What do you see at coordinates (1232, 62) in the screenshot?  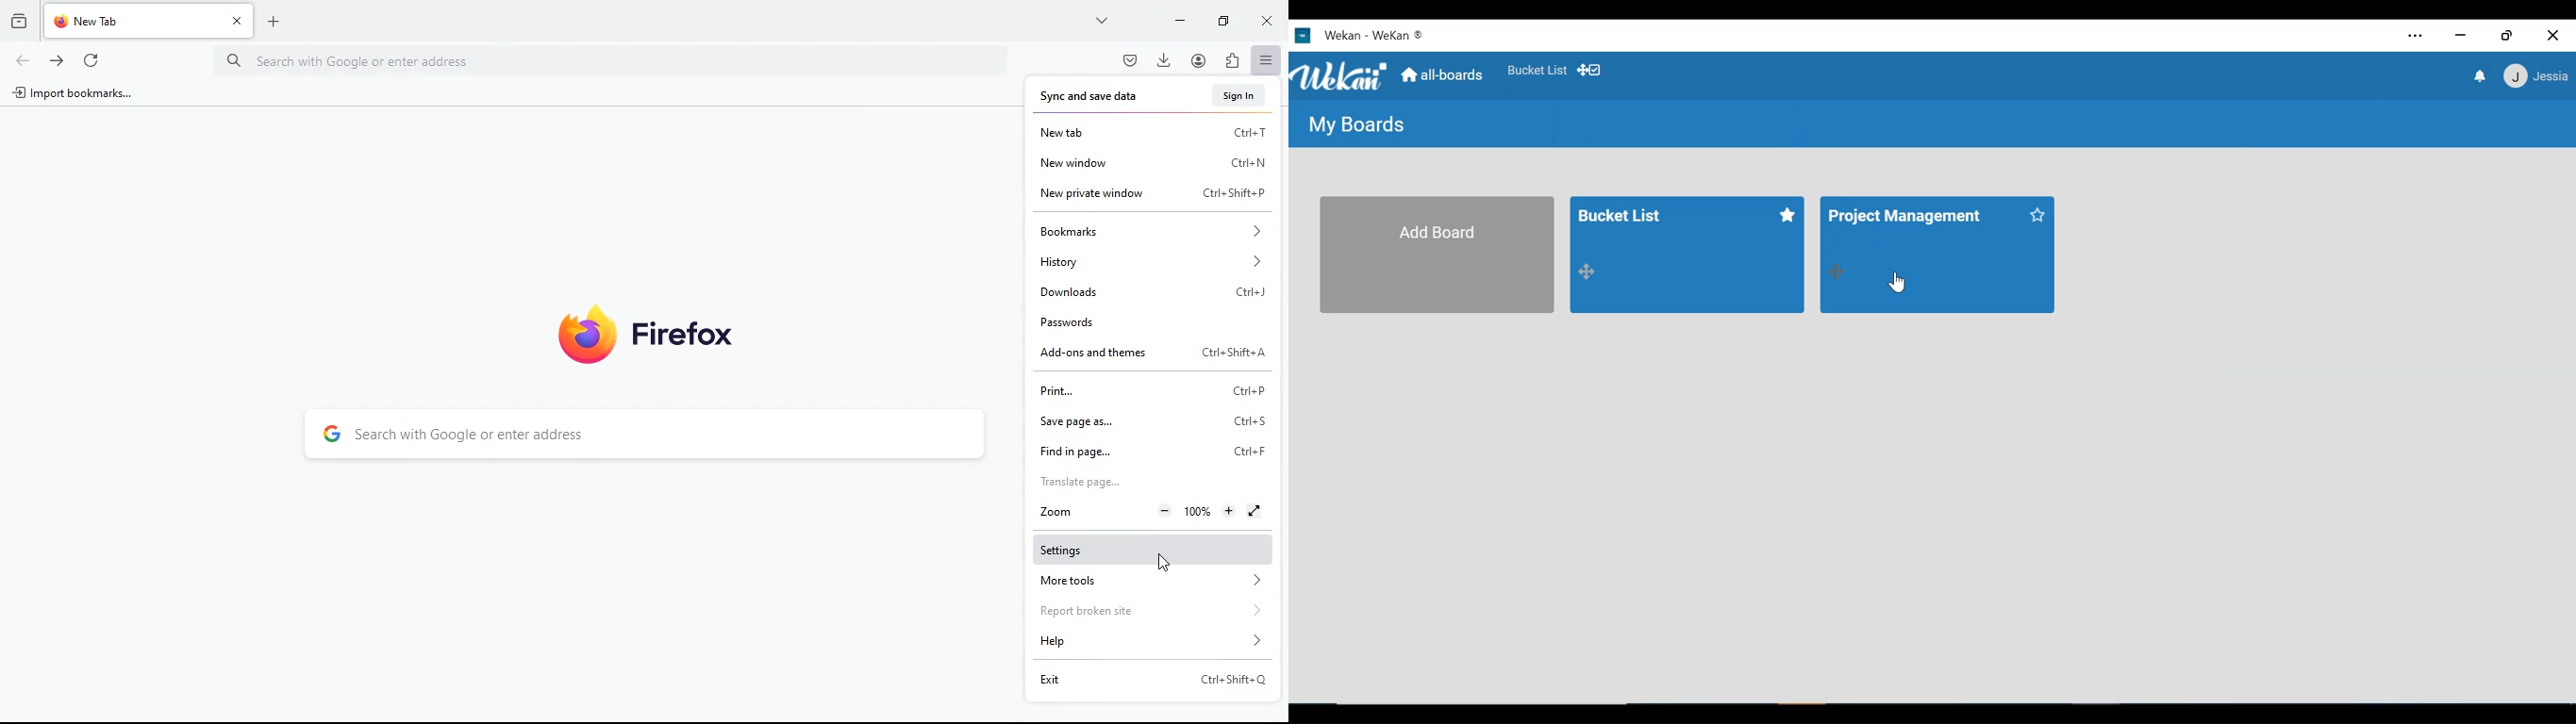 I see `extentions` at bounding box center [1232, 62].